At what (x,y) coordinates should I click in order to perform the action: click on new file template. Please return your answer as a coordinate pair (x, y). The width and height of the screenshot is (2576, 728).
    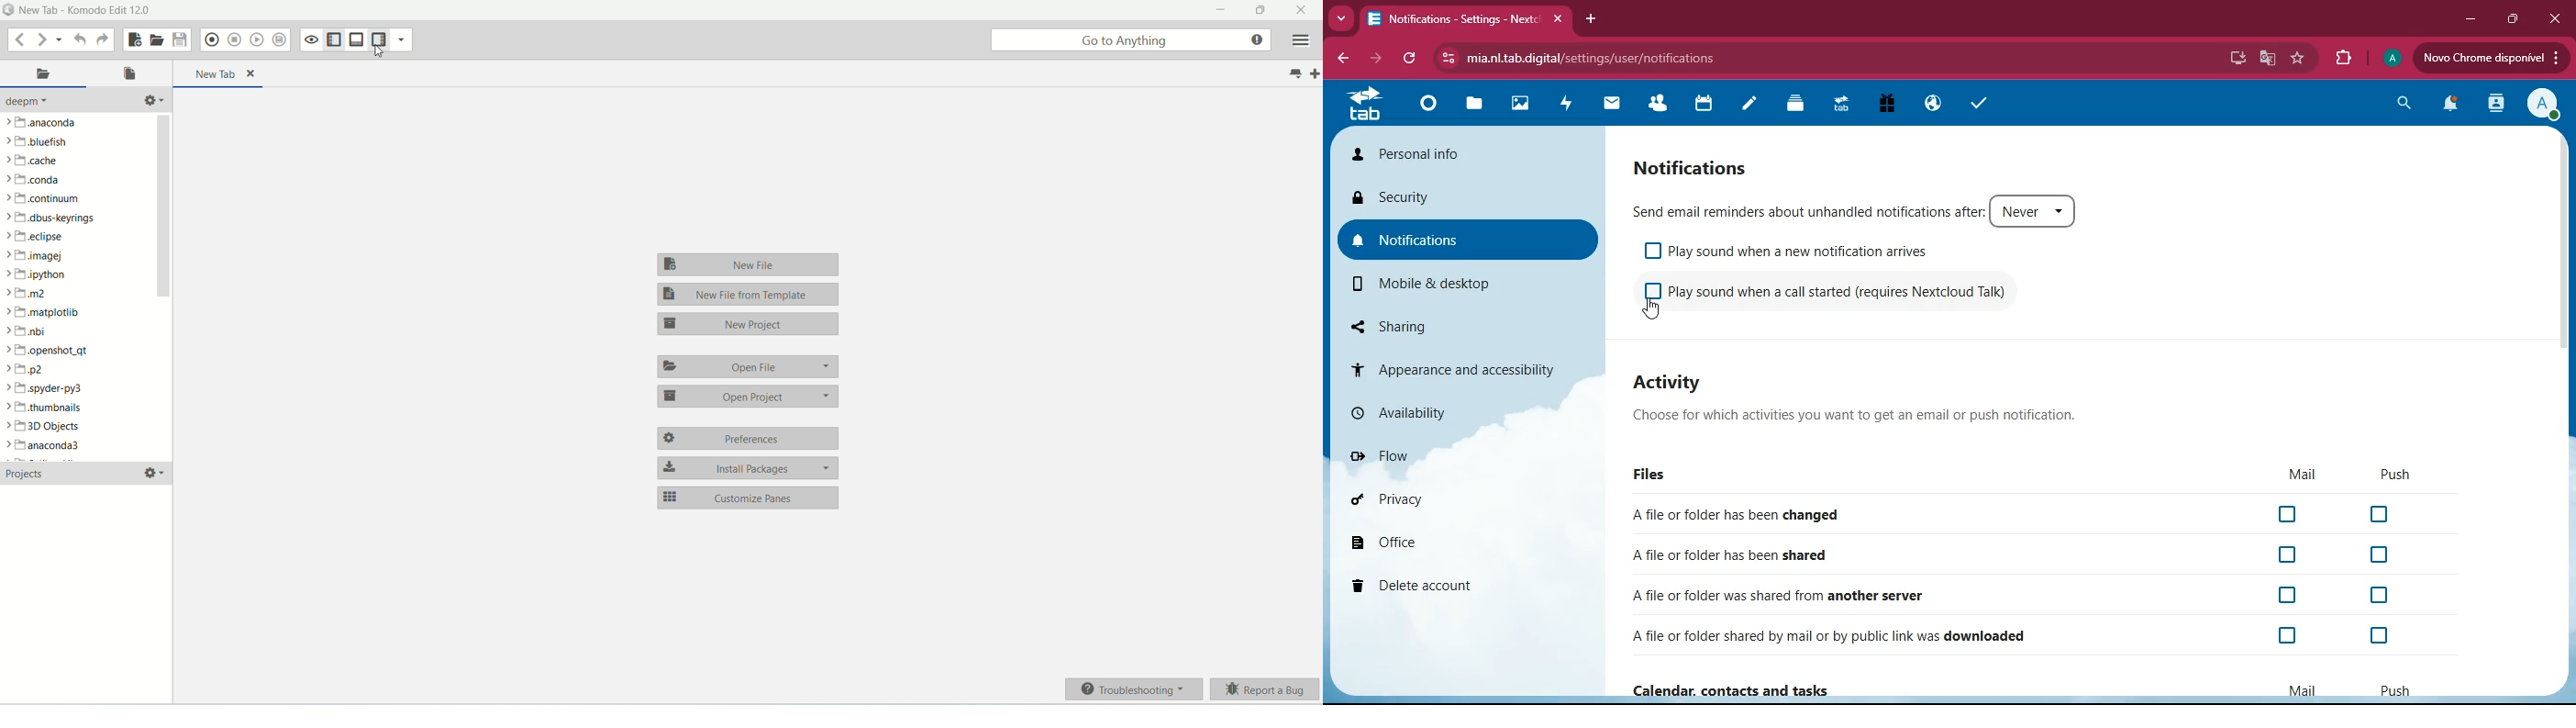
    Looking at the image, I should click on (751, 295).